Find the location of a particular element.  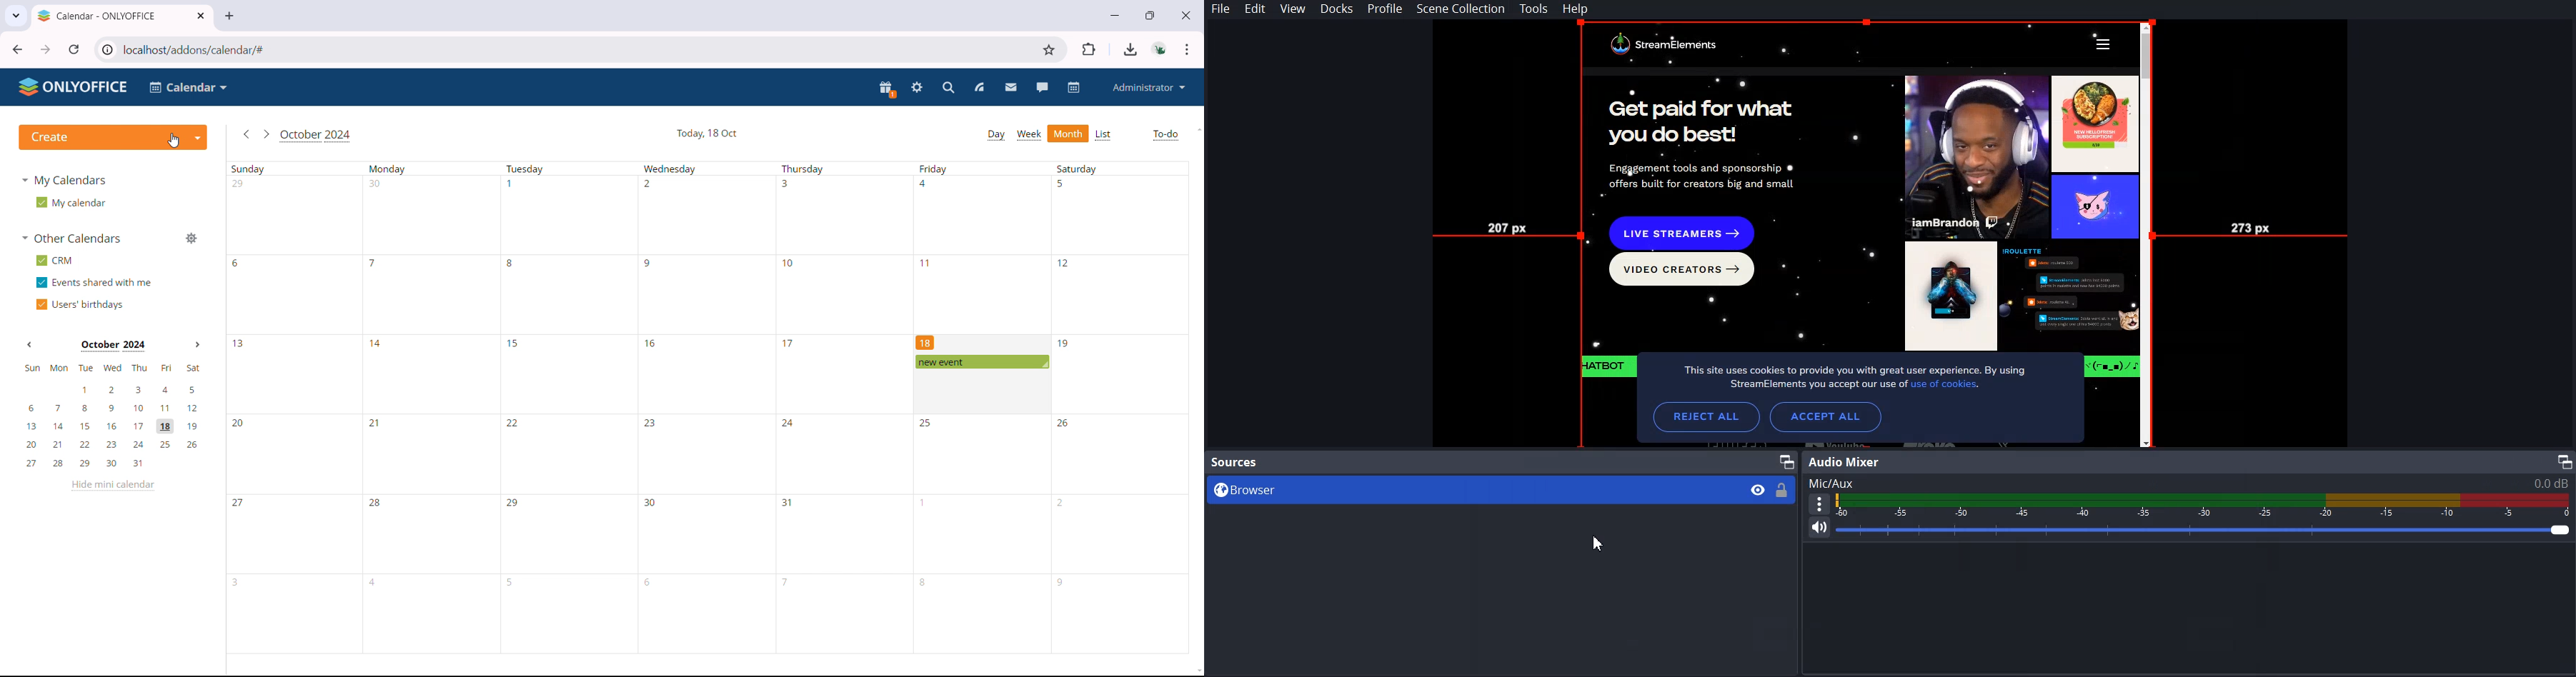

Audio Mixer is located at coordinates (1844, 461).